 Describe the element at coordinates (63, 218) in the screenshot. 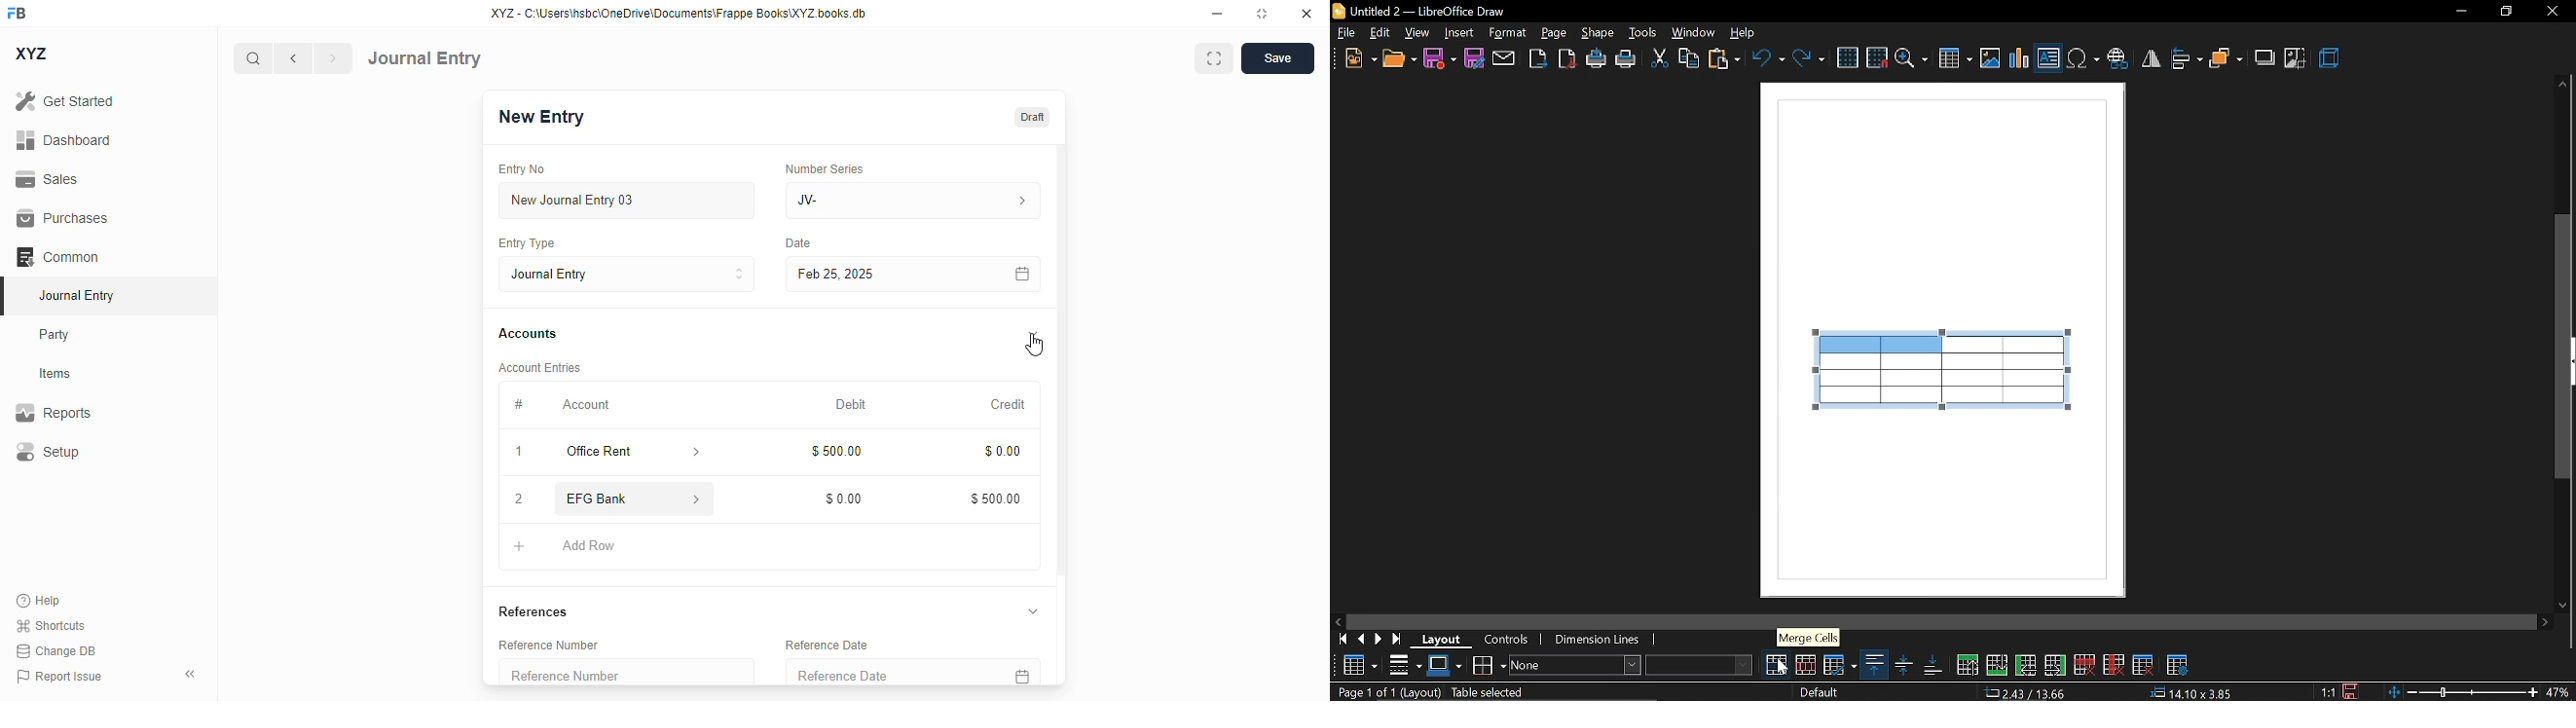

I see `purchases` at that location.